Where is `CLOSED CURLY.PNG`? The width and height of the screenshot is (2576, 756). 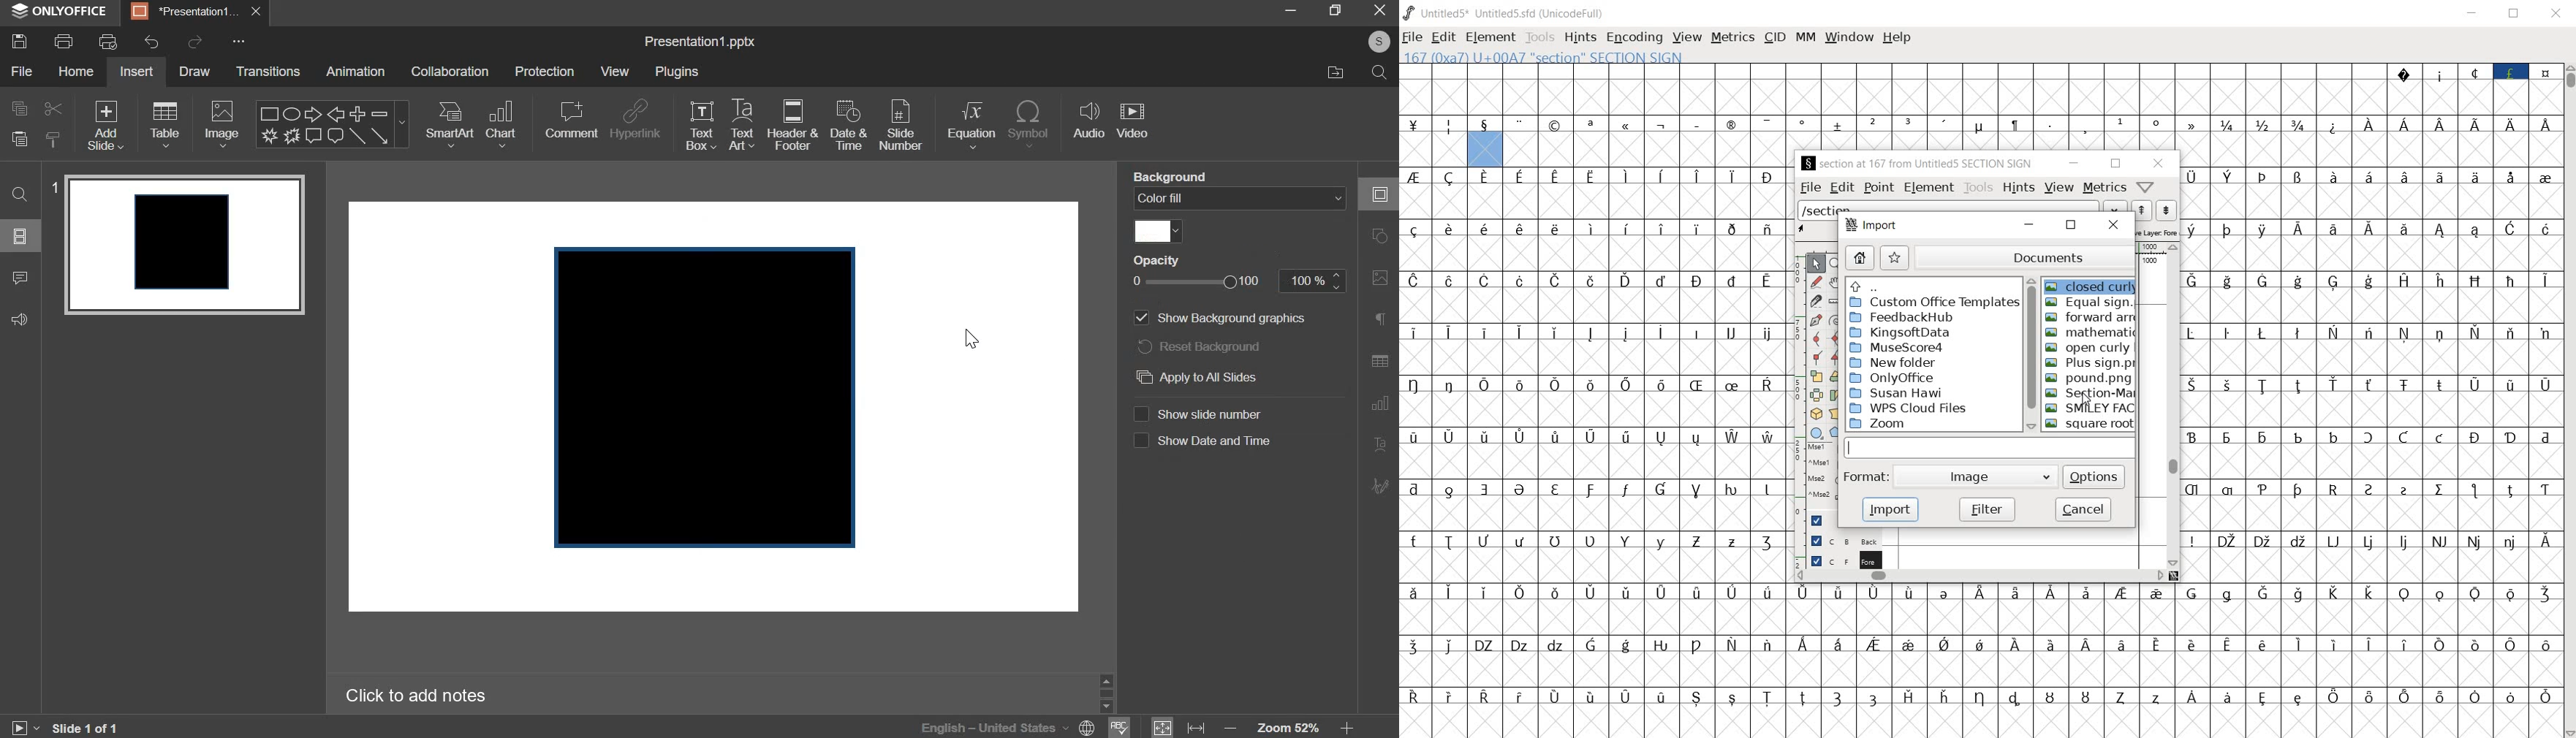
CLOSED CURLY.PNG is located at coordinates (2092, 285).